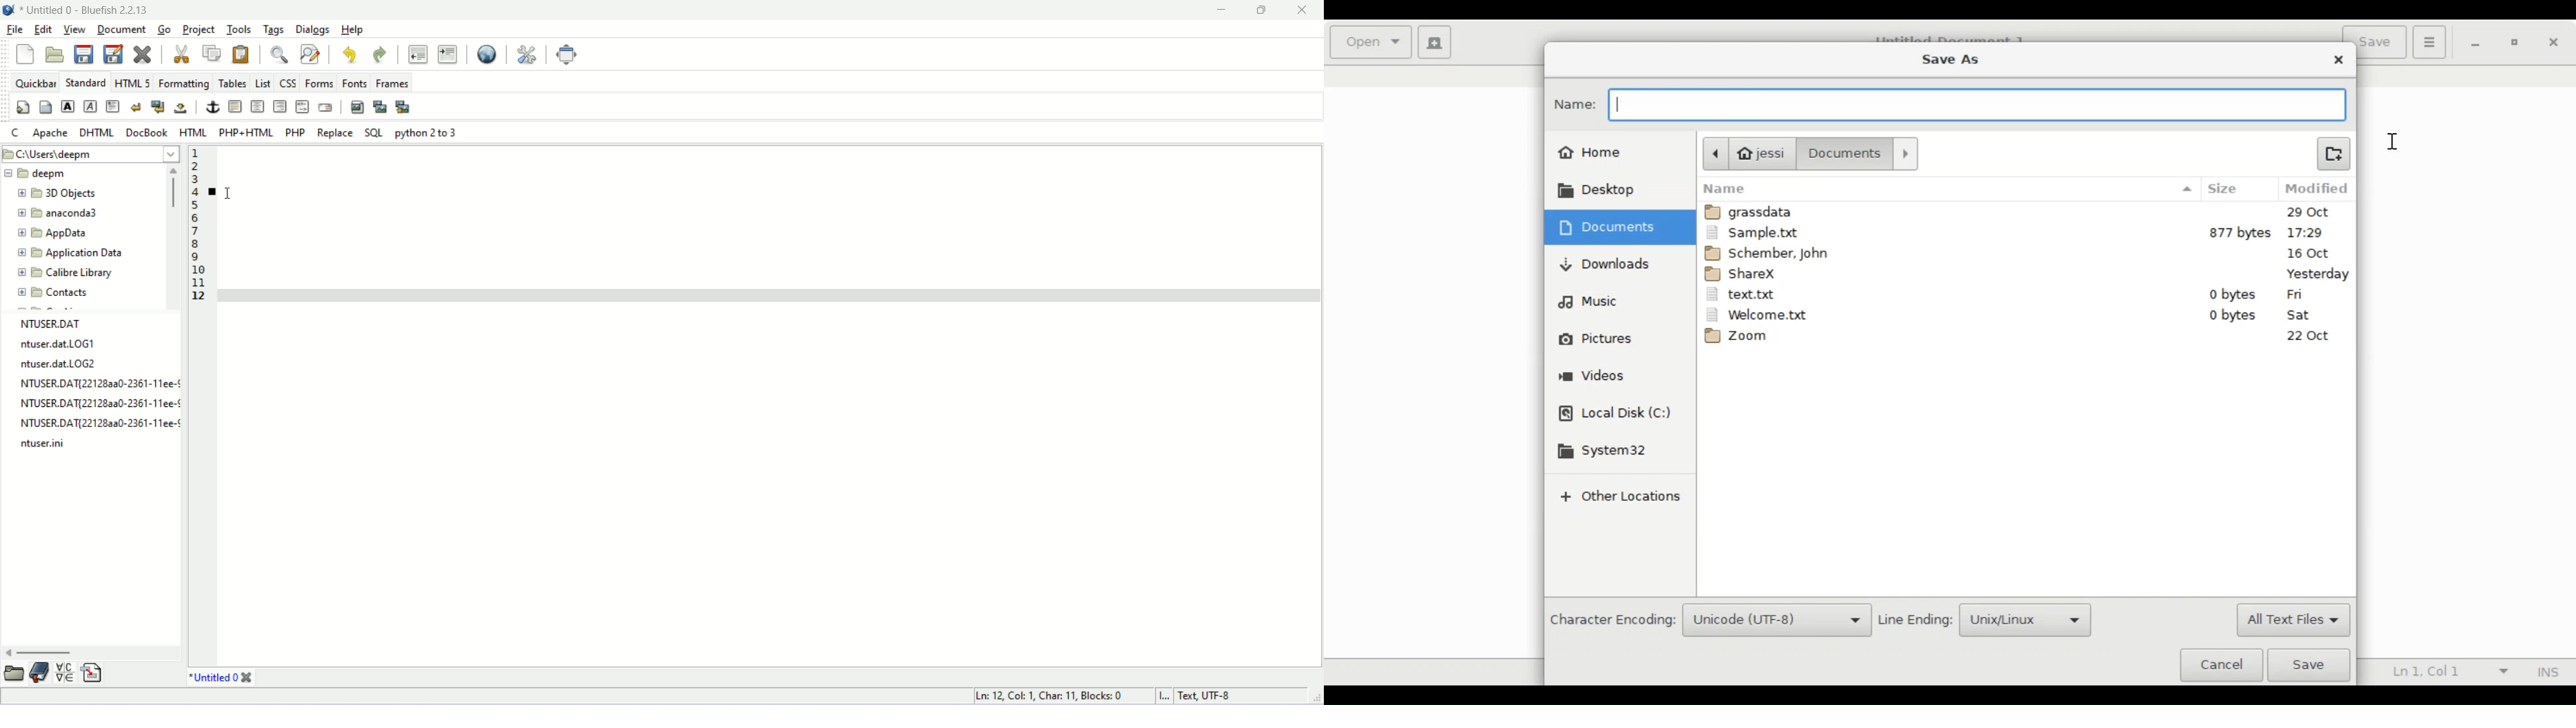  What do you see at coordinates (2394, 142) in the screenshot?
I see `cursor` at bounding box center [2394, 142].